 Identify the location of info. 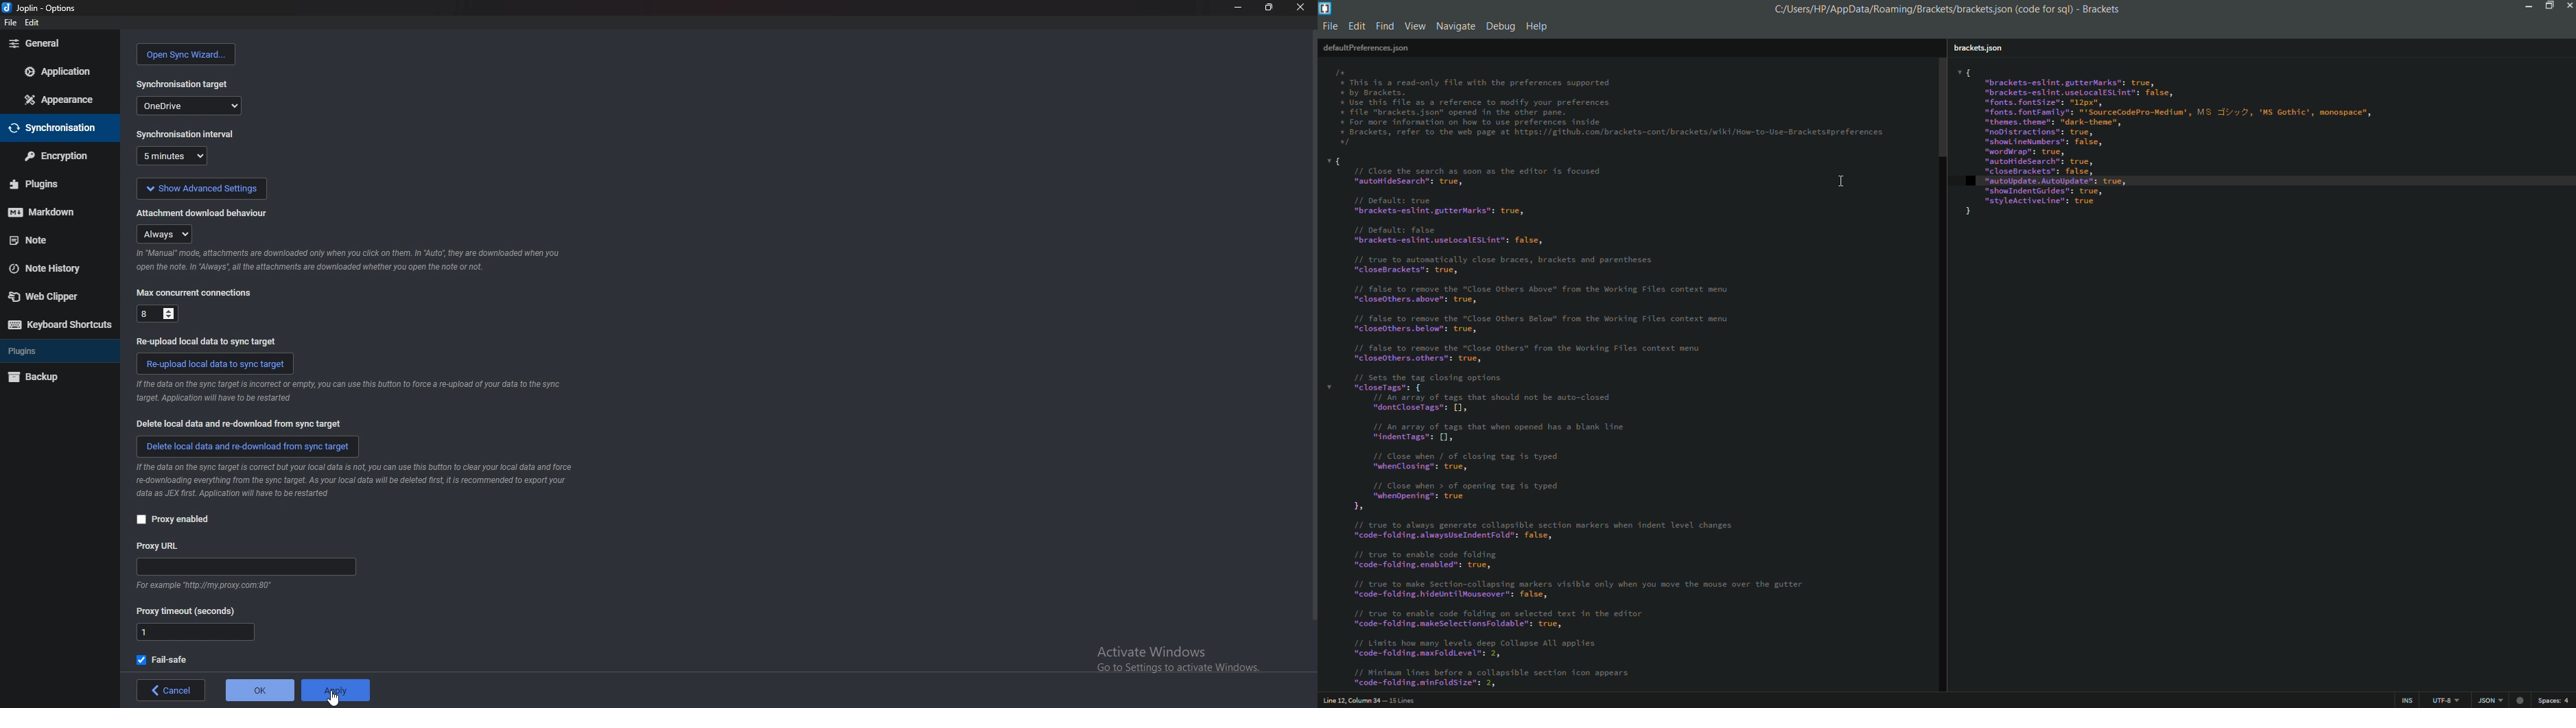
(348, 392).